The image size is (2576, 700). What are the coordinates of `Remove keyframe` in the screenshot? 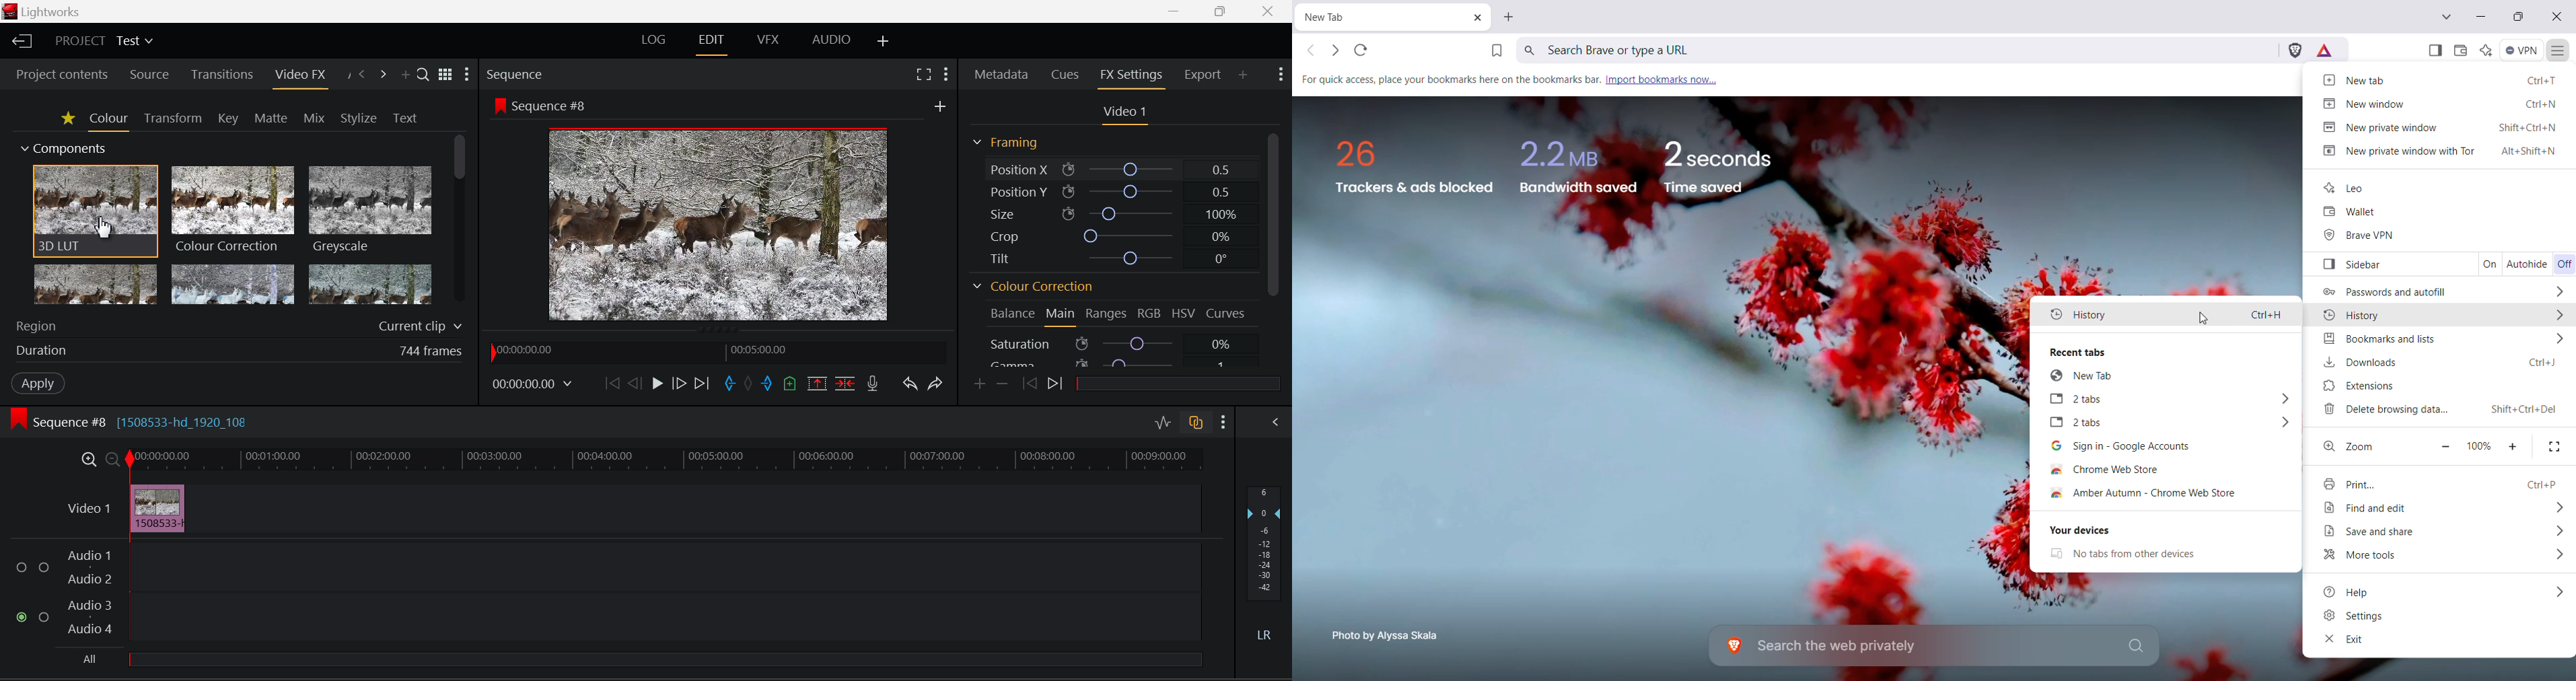 It's located at (1002, 386).